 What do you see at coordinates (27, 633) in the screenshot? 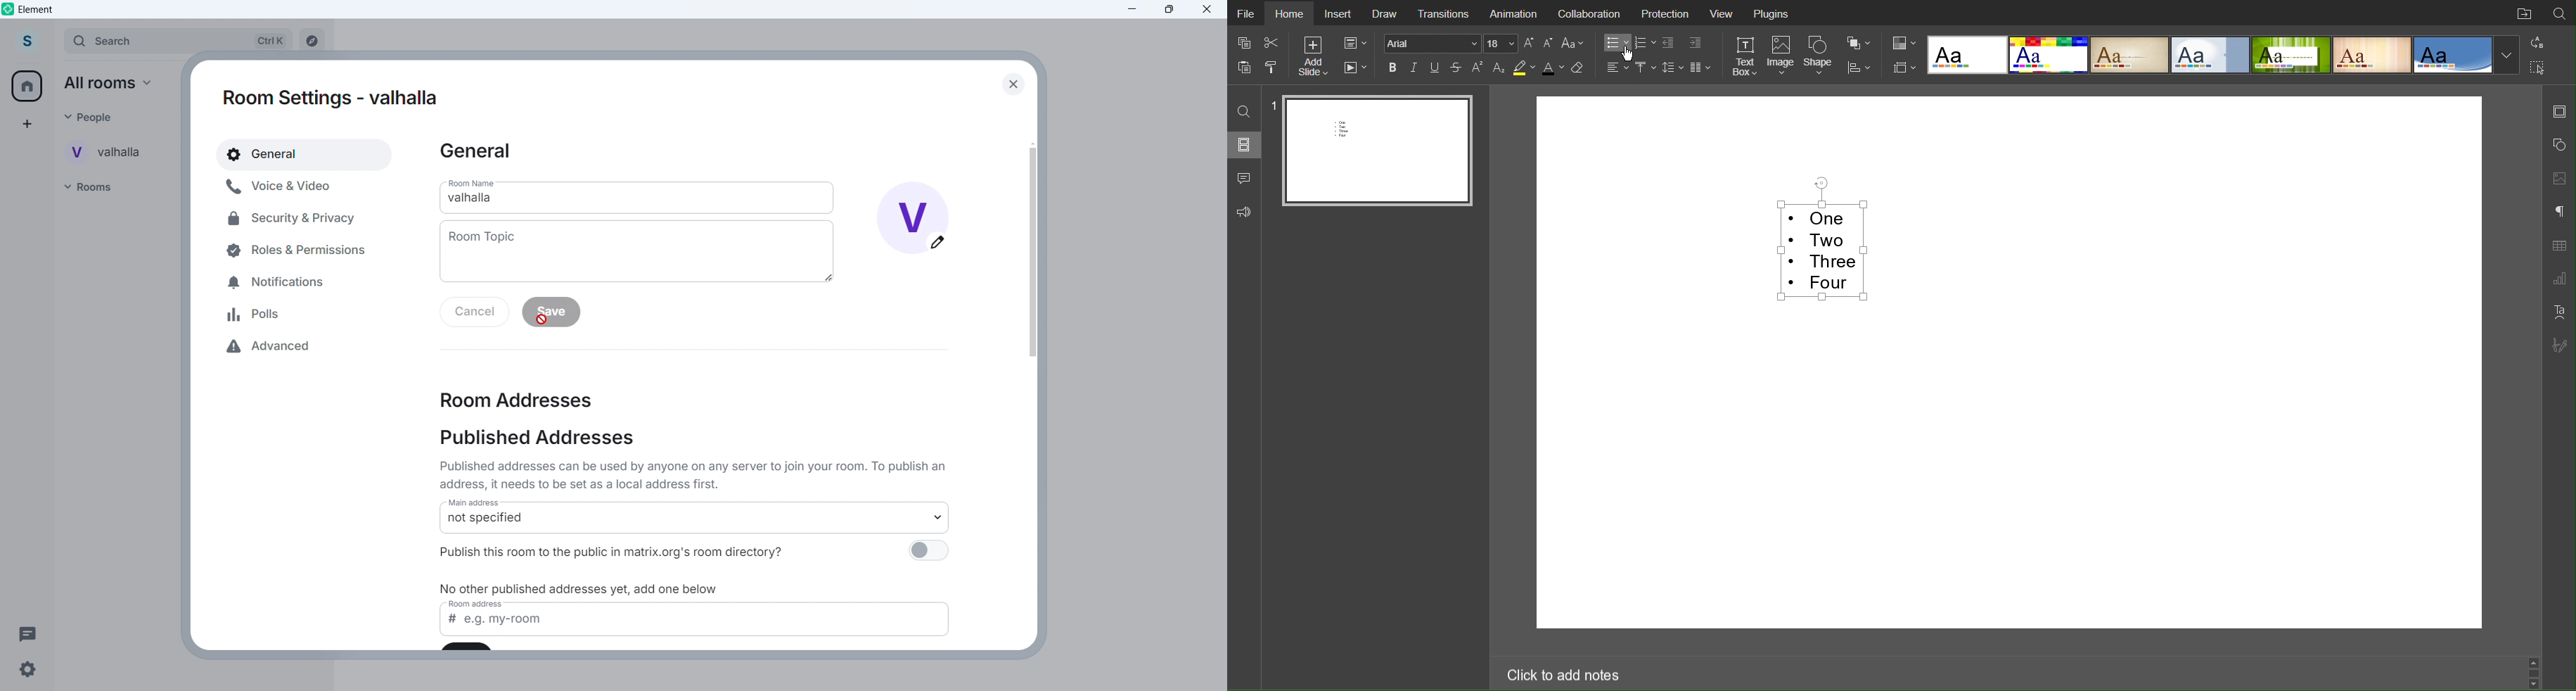
I see `Threads ` at bounding box center [27, 633].